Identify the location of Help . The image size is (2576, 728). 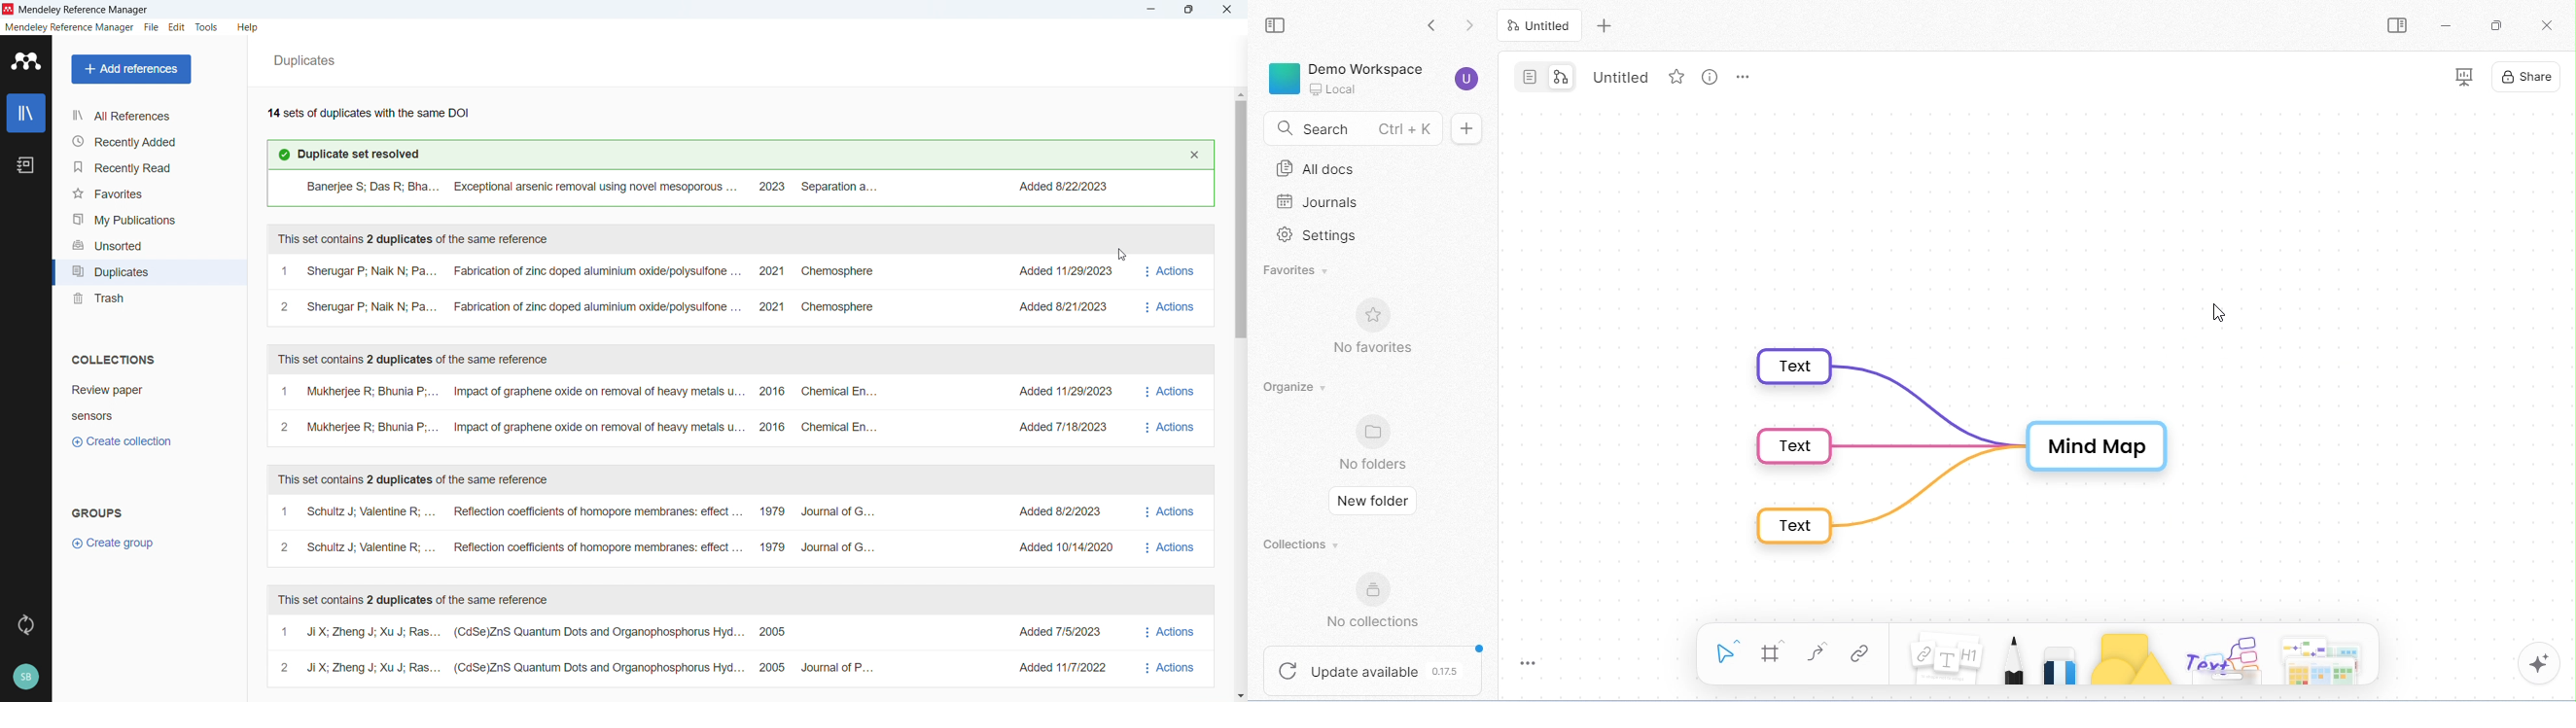
(248, 28).